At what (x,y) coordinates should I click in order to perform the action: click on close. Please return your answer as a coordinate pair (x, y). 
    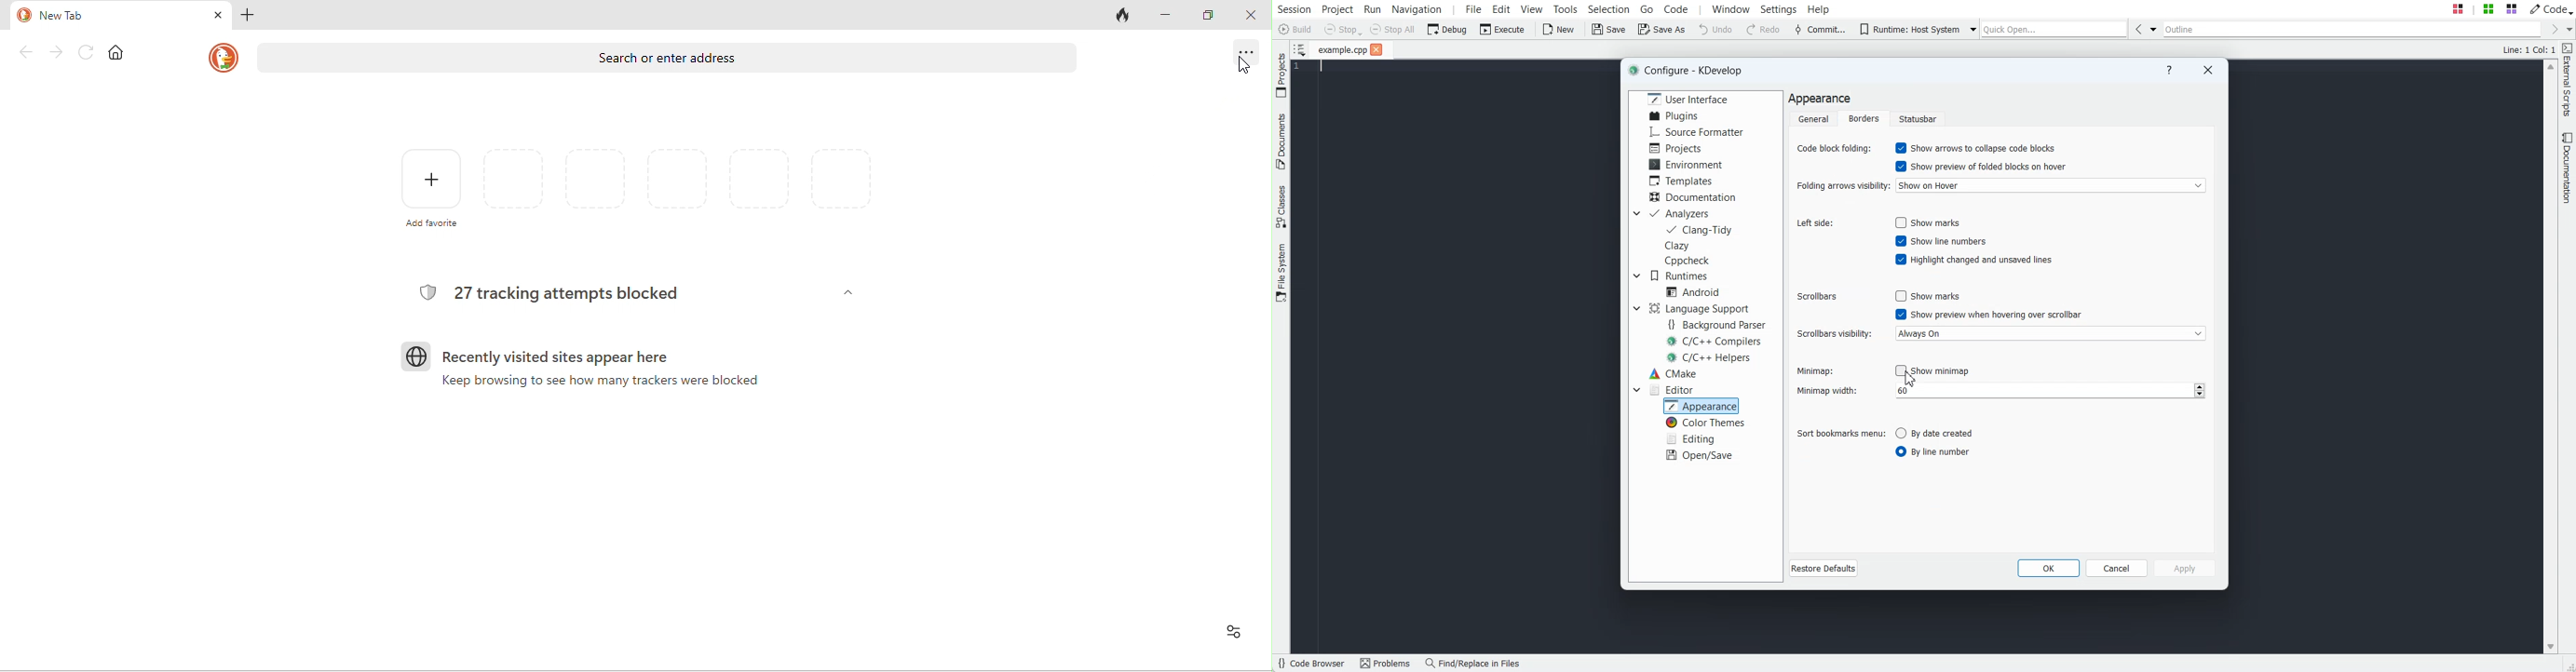
    Looking at the image, I should click on (217, 17).